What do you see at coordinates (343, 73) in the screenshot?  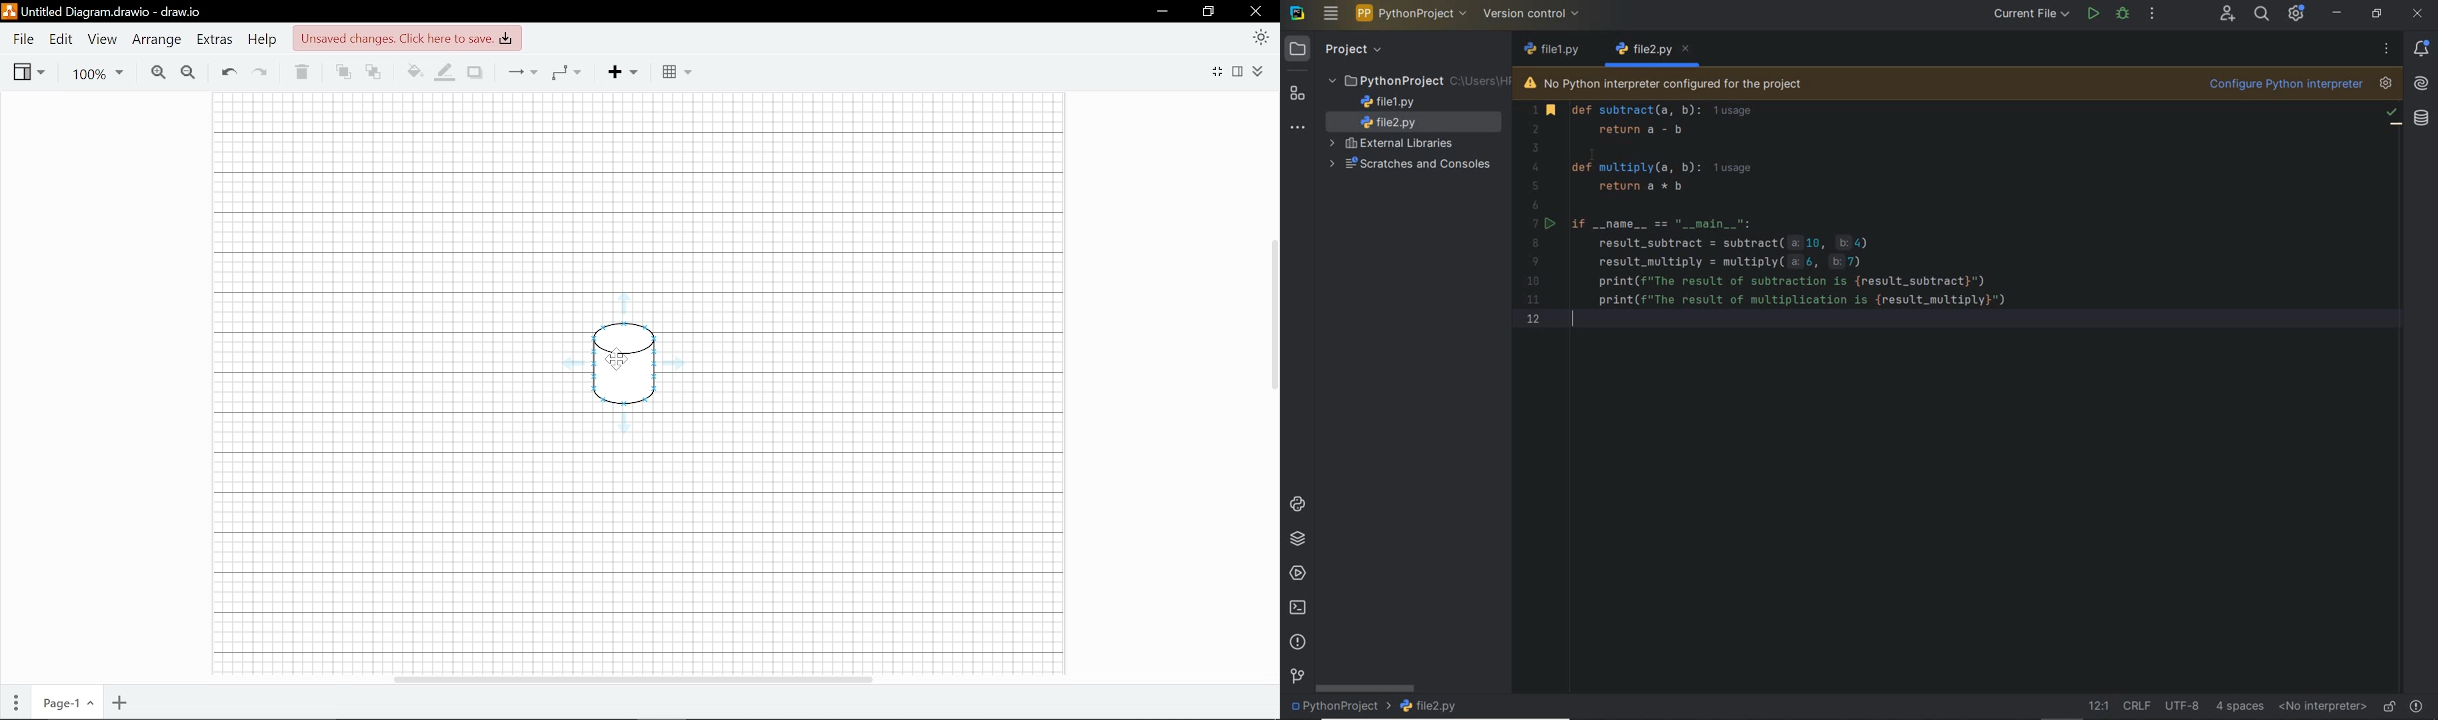 I see `To front` at bounding box center [343, 73].